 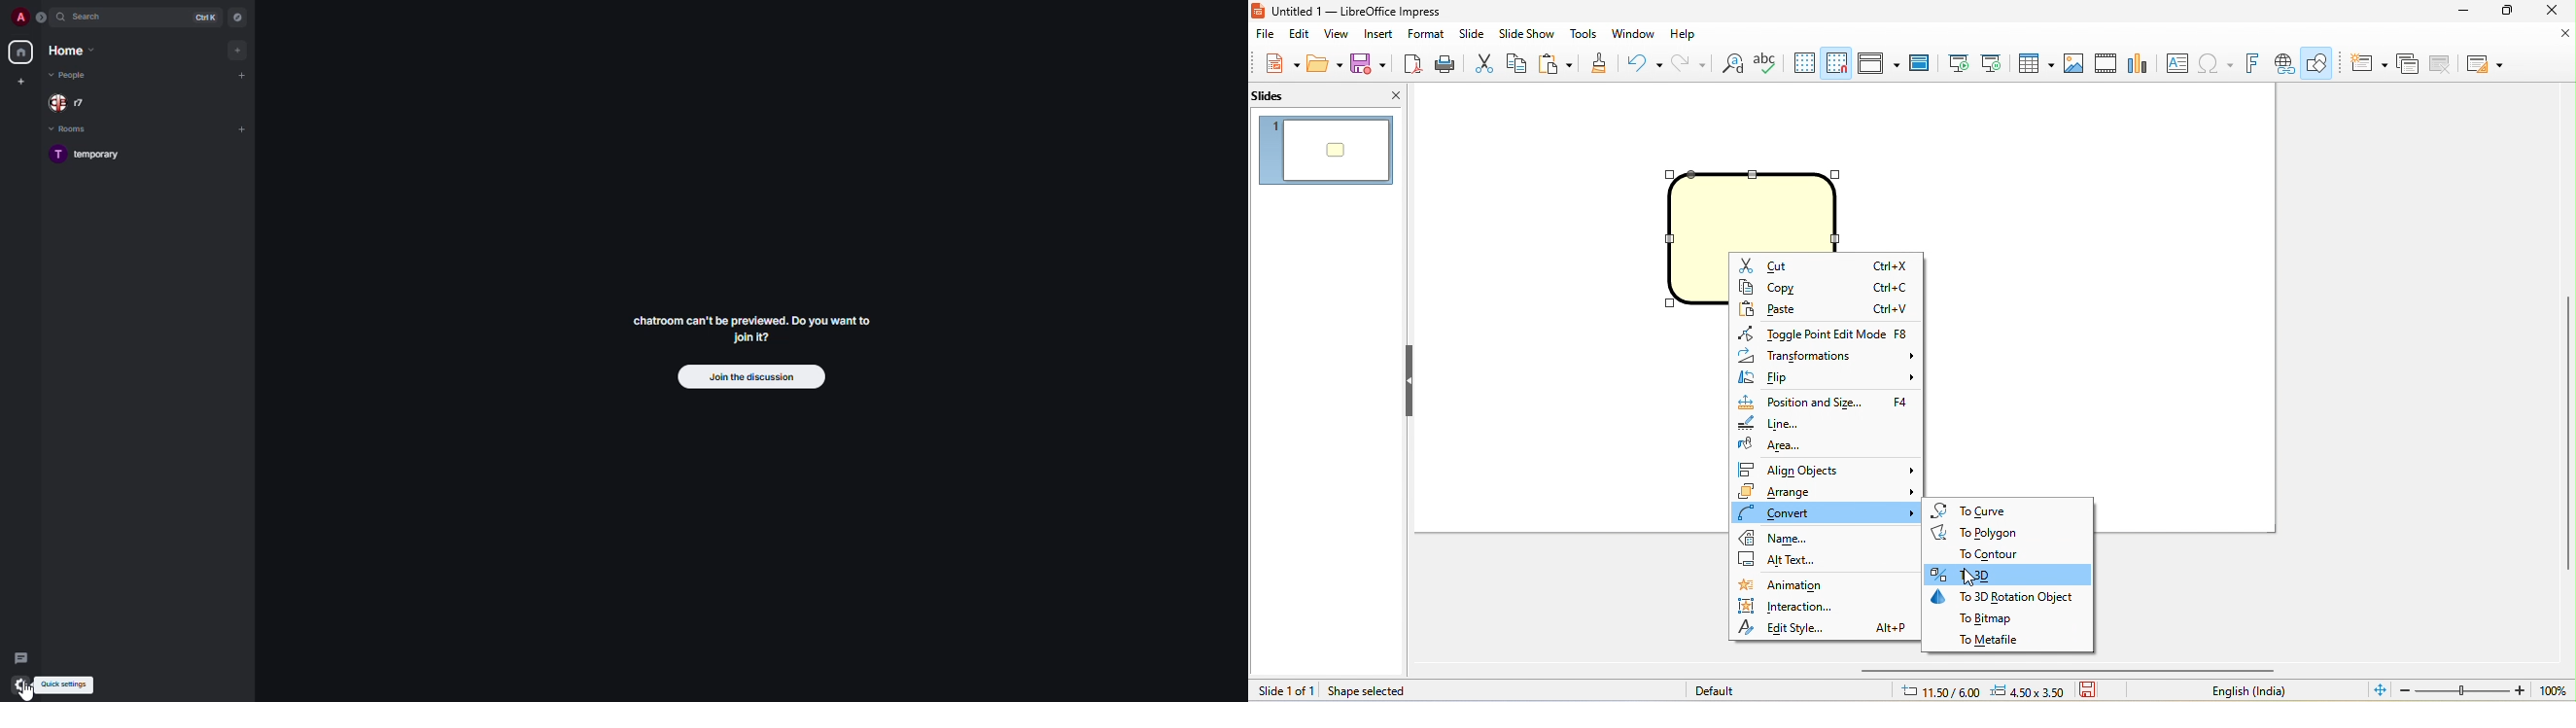 What do you see at coordinates (239, 48) in the screenshot?
I see `add` at bounding box center [239, 48].